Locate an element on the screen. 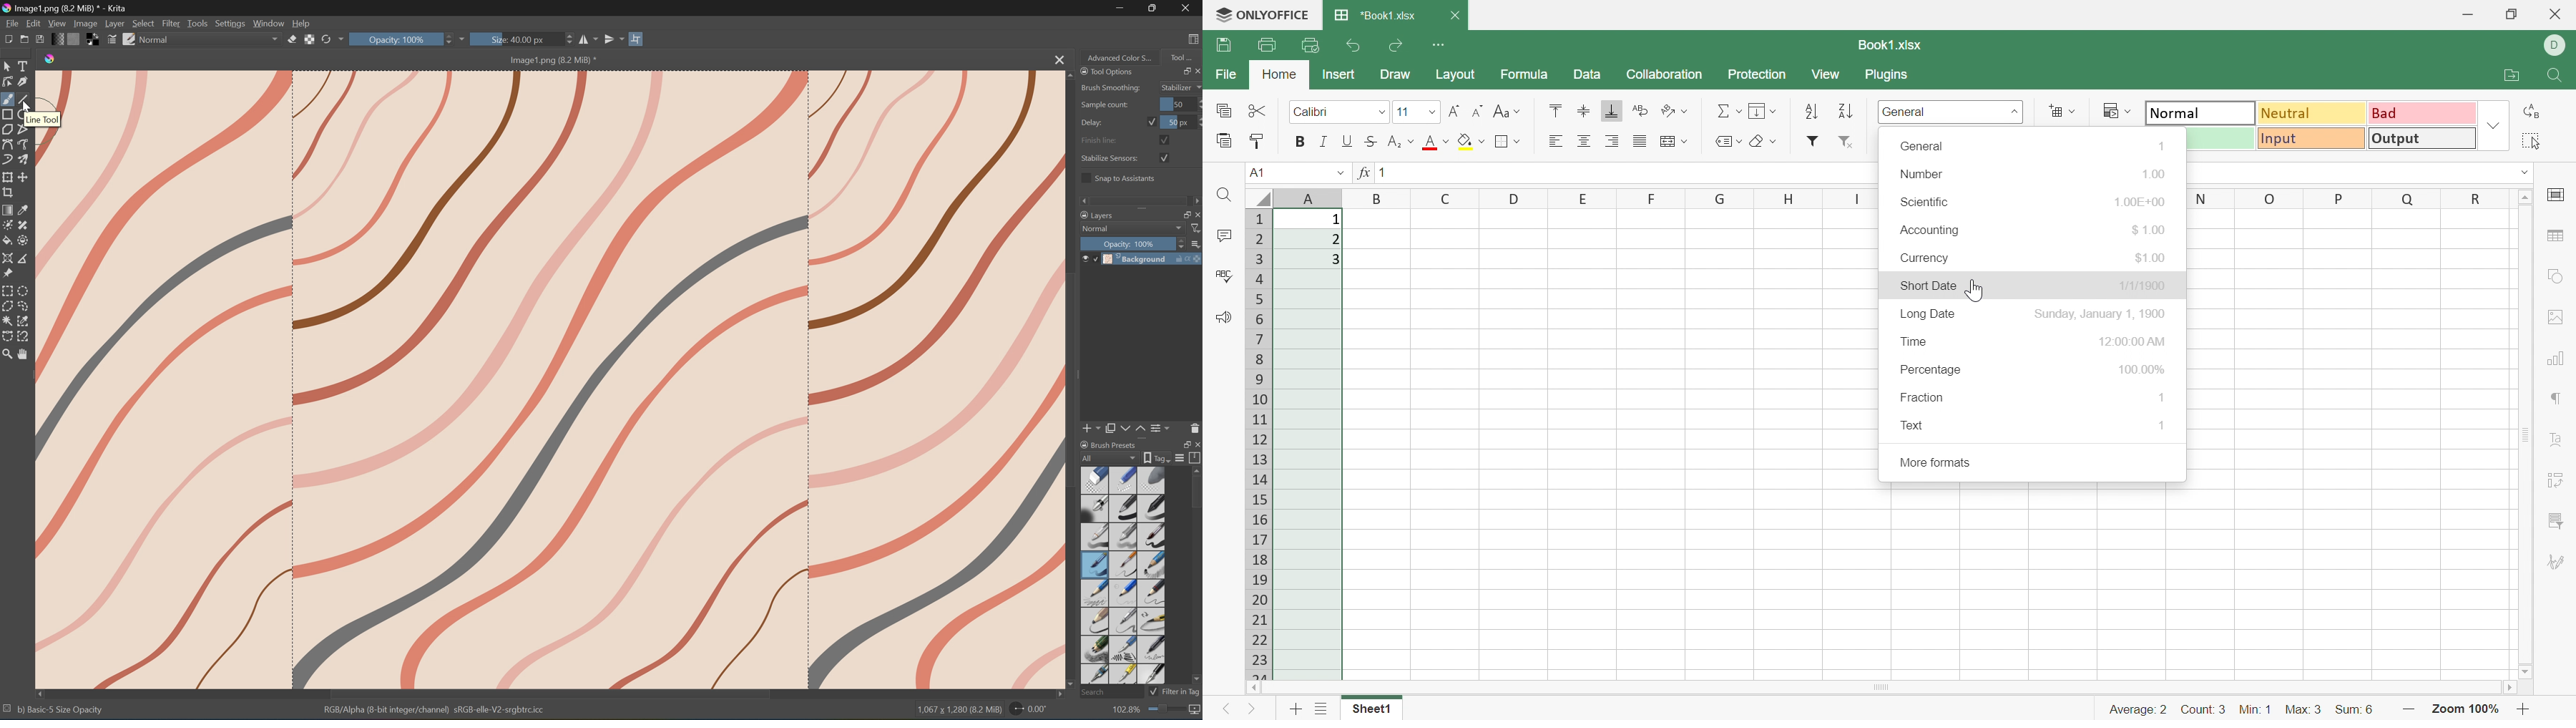 The image size is (2576, 728). Scroll bar is located at coordinates (2527, 434).